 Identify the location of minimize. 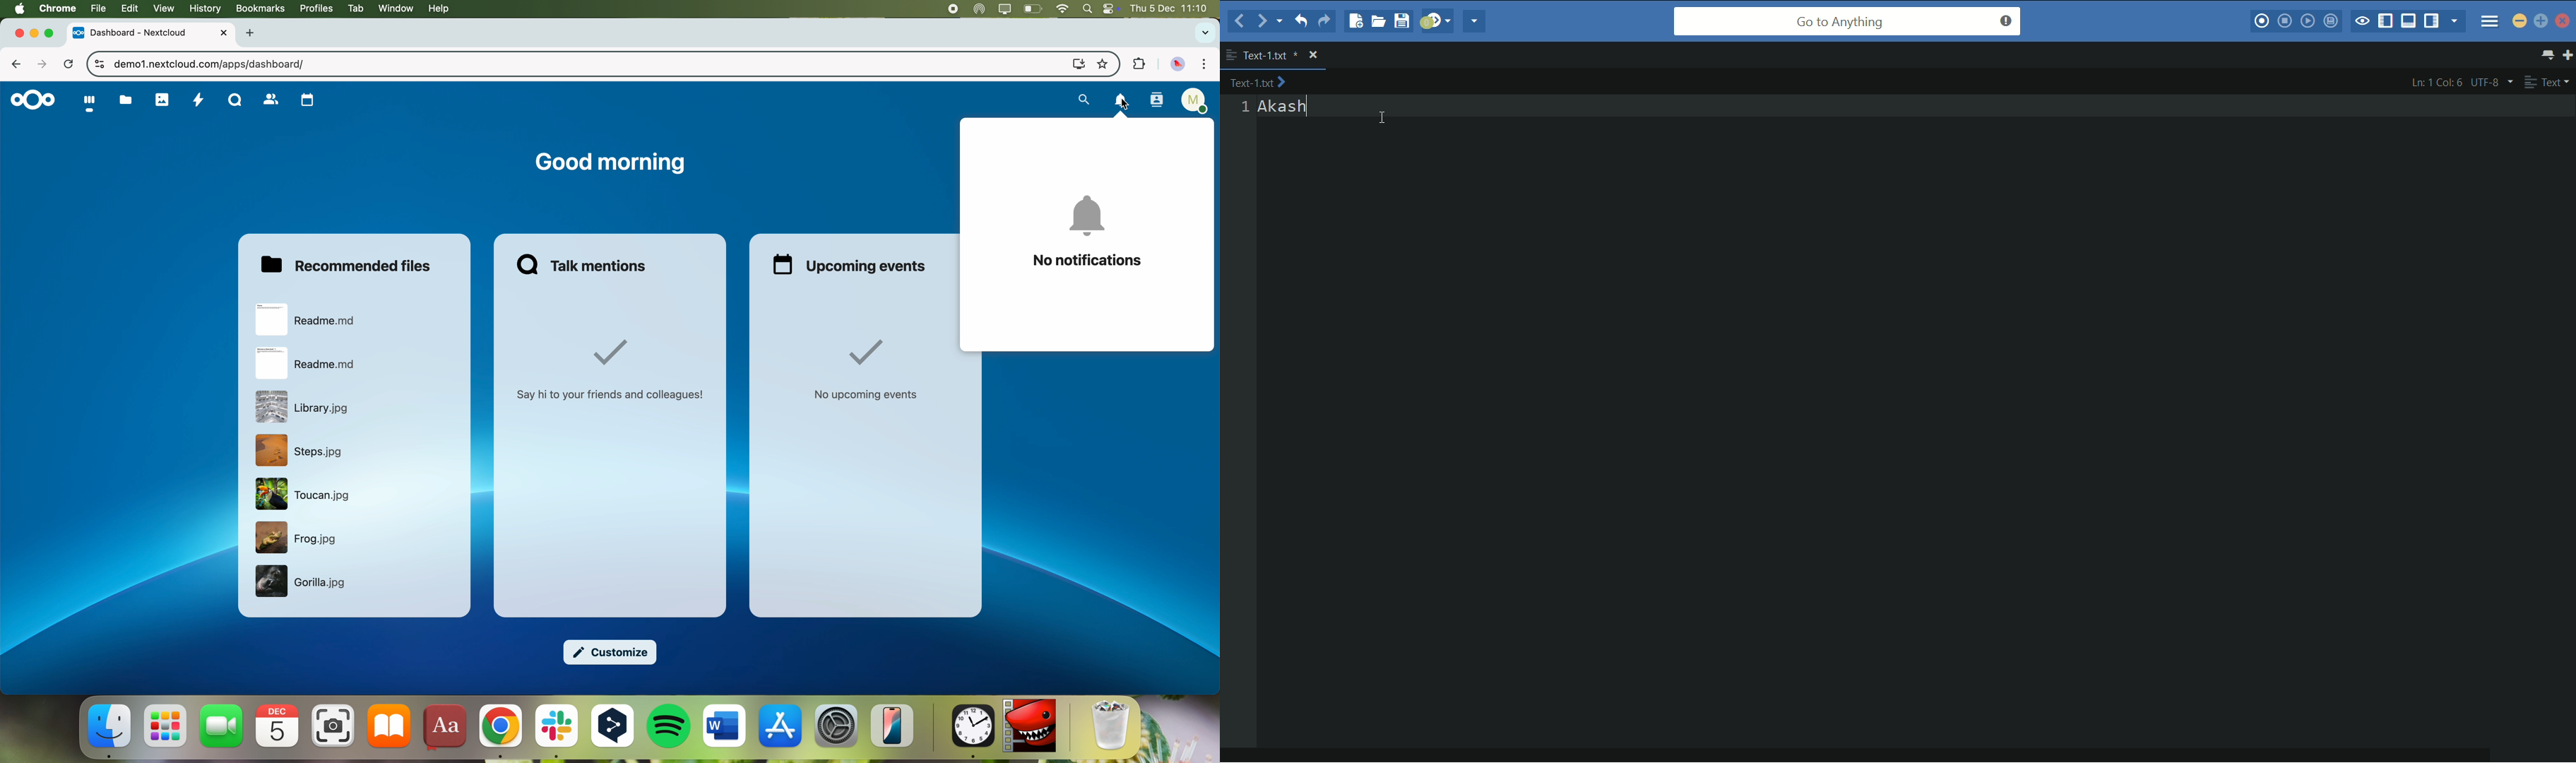
(34, 35).